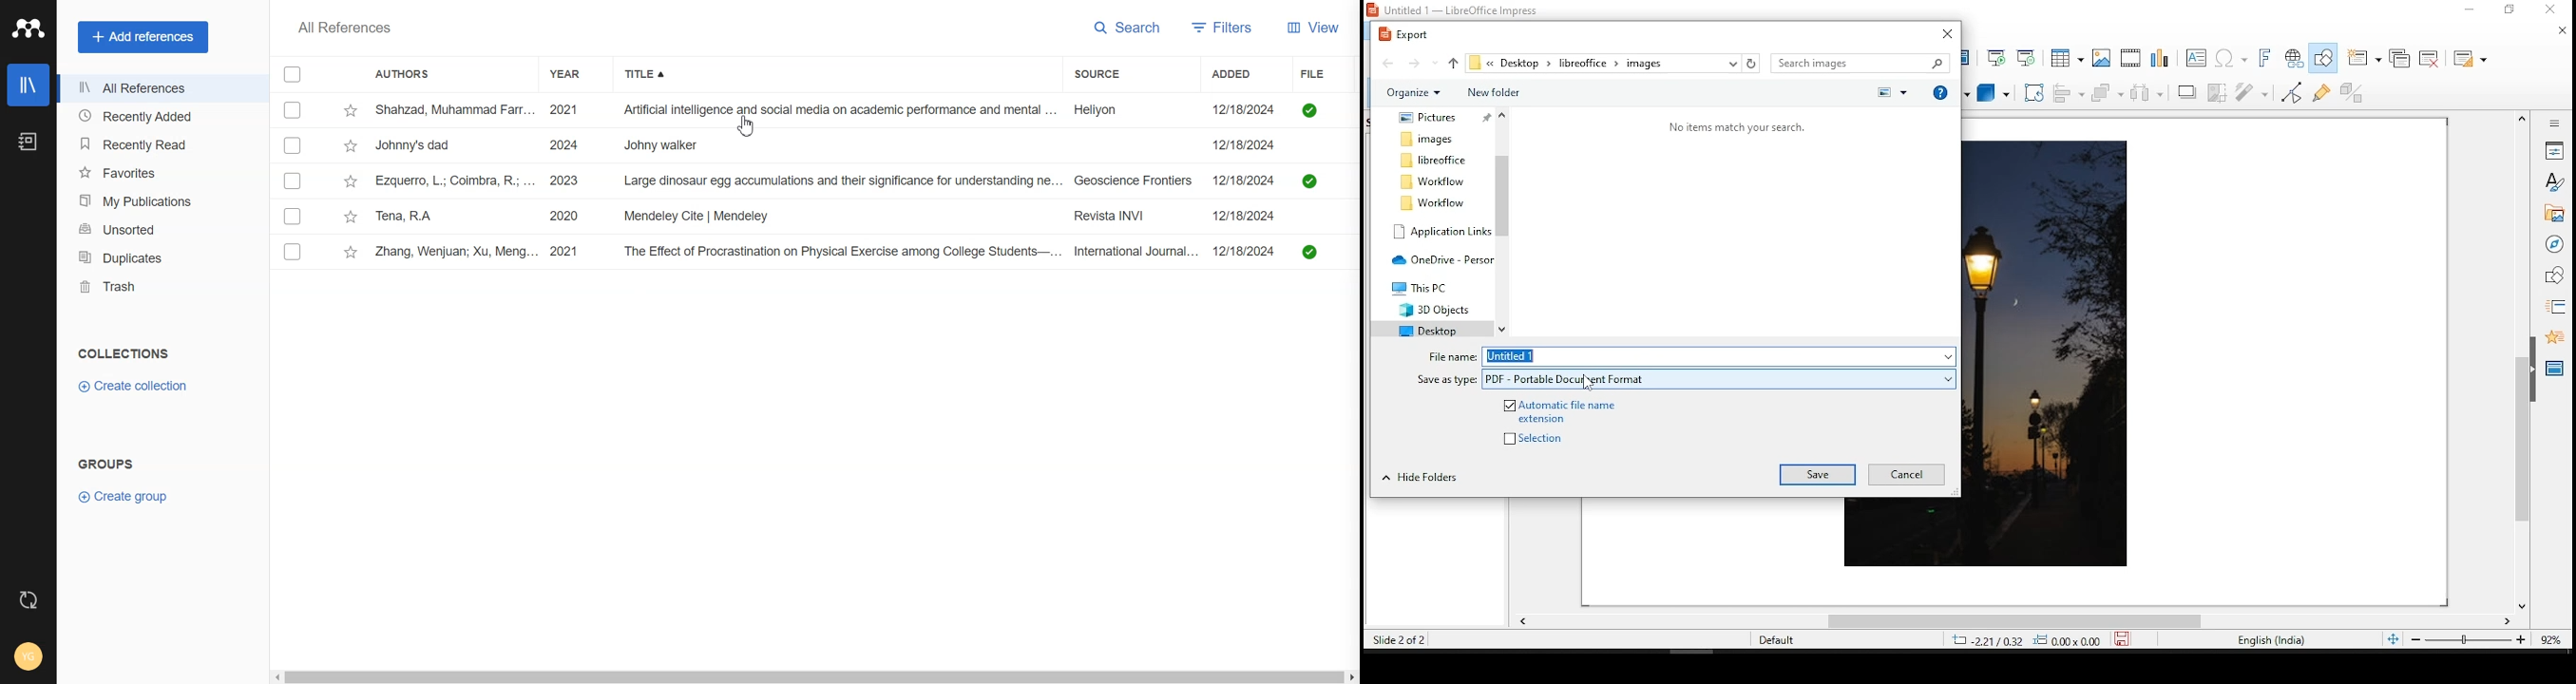  What do you see at coordinates (2012, 624) in the screenshot?
I see `scroll bar` at bounding box center [2012, 624].